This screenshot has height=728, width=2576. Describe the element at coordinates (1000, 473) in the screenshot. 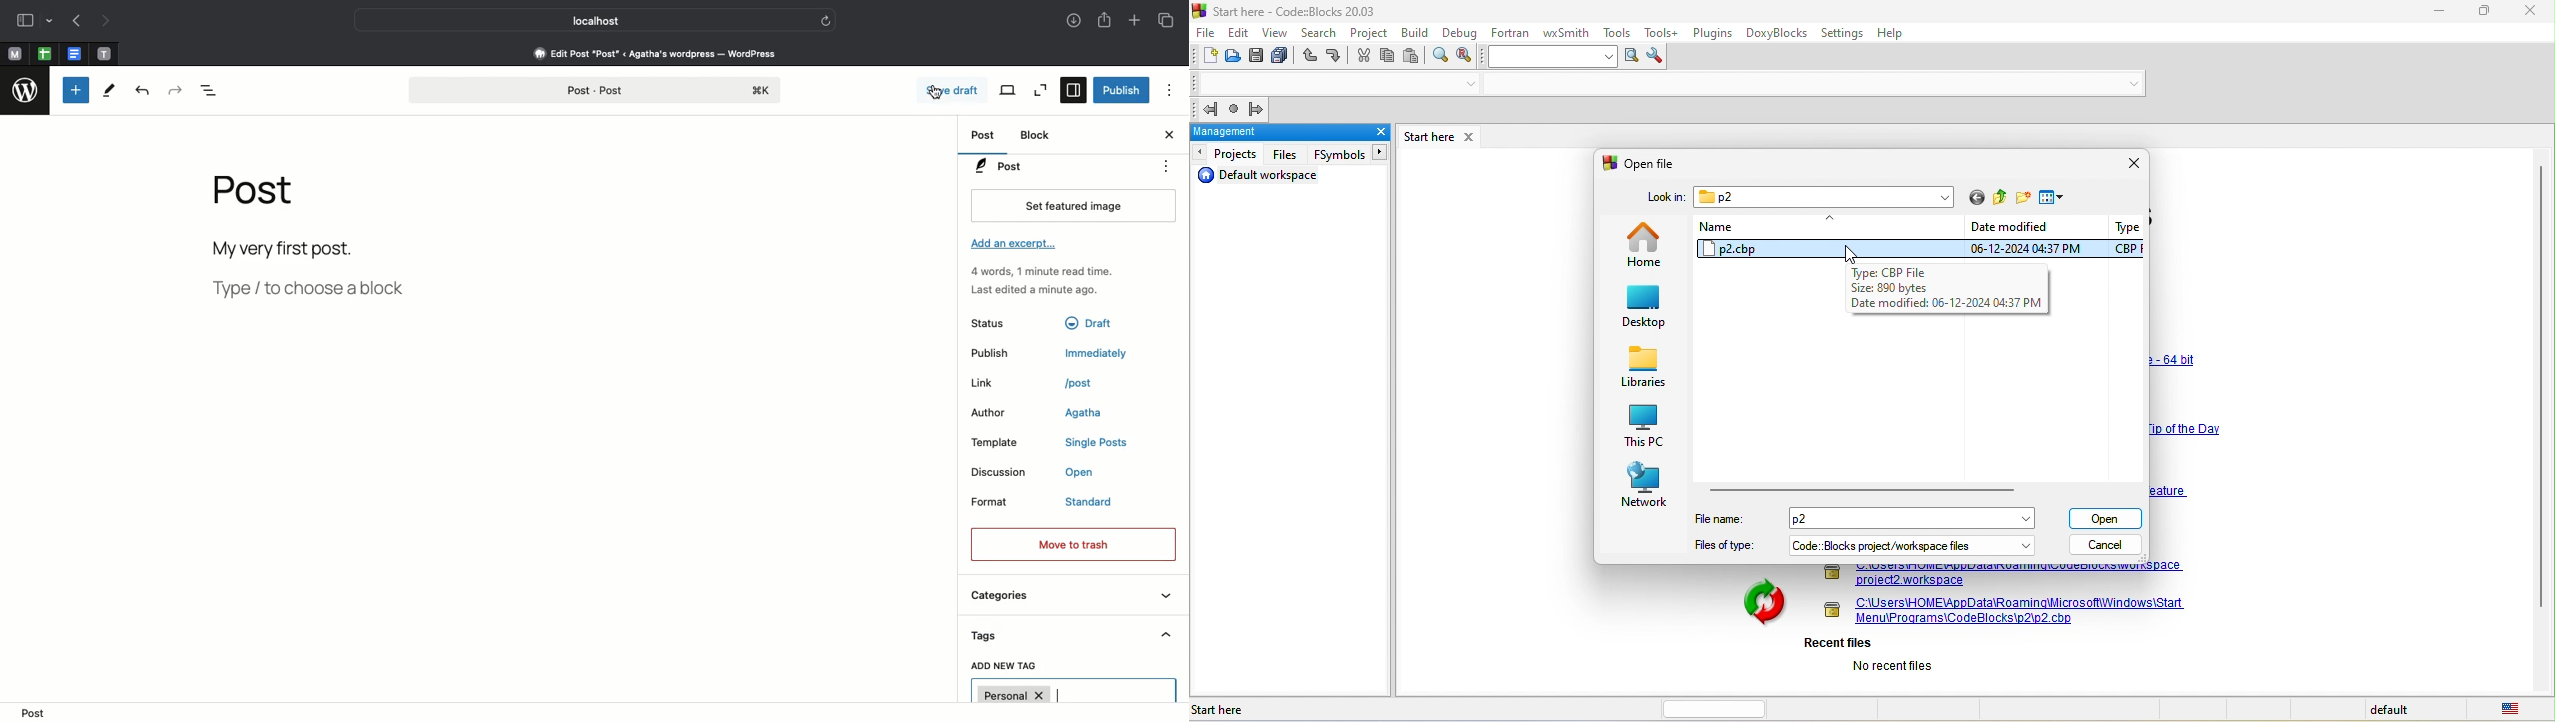

I see `Discussion` at that location.